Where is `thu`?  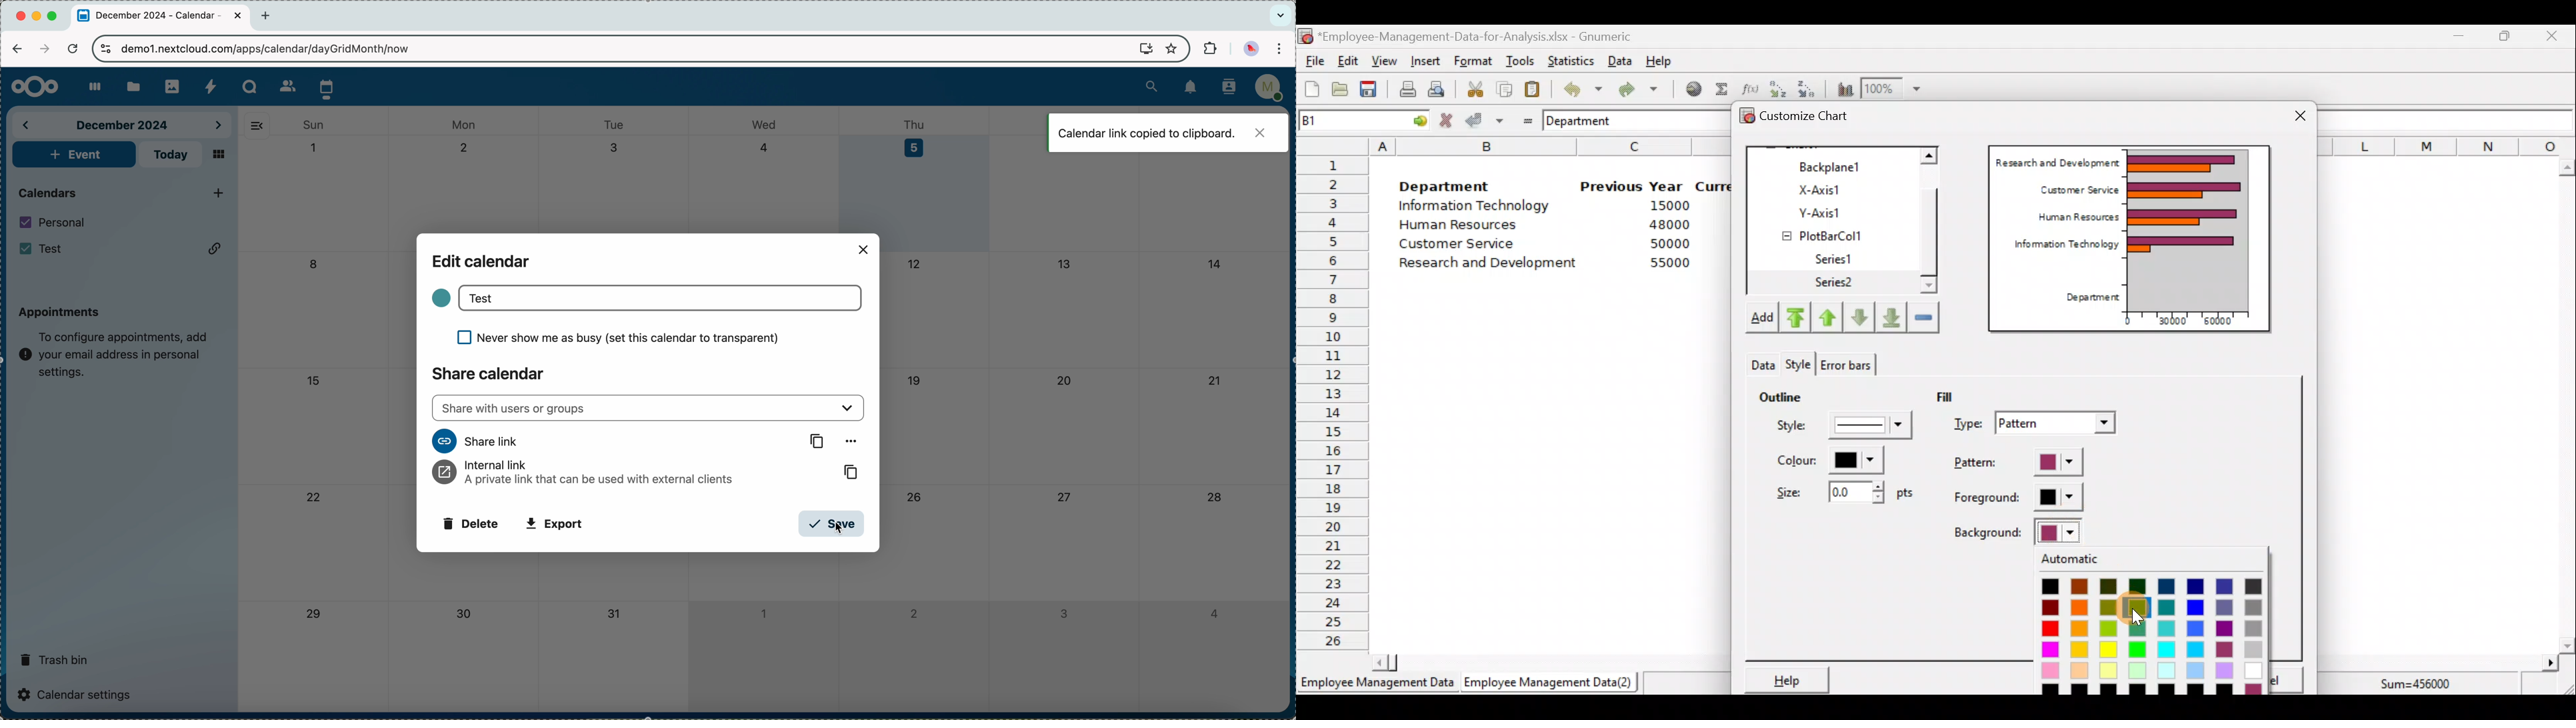
thu is located at coordinates (919, 123).